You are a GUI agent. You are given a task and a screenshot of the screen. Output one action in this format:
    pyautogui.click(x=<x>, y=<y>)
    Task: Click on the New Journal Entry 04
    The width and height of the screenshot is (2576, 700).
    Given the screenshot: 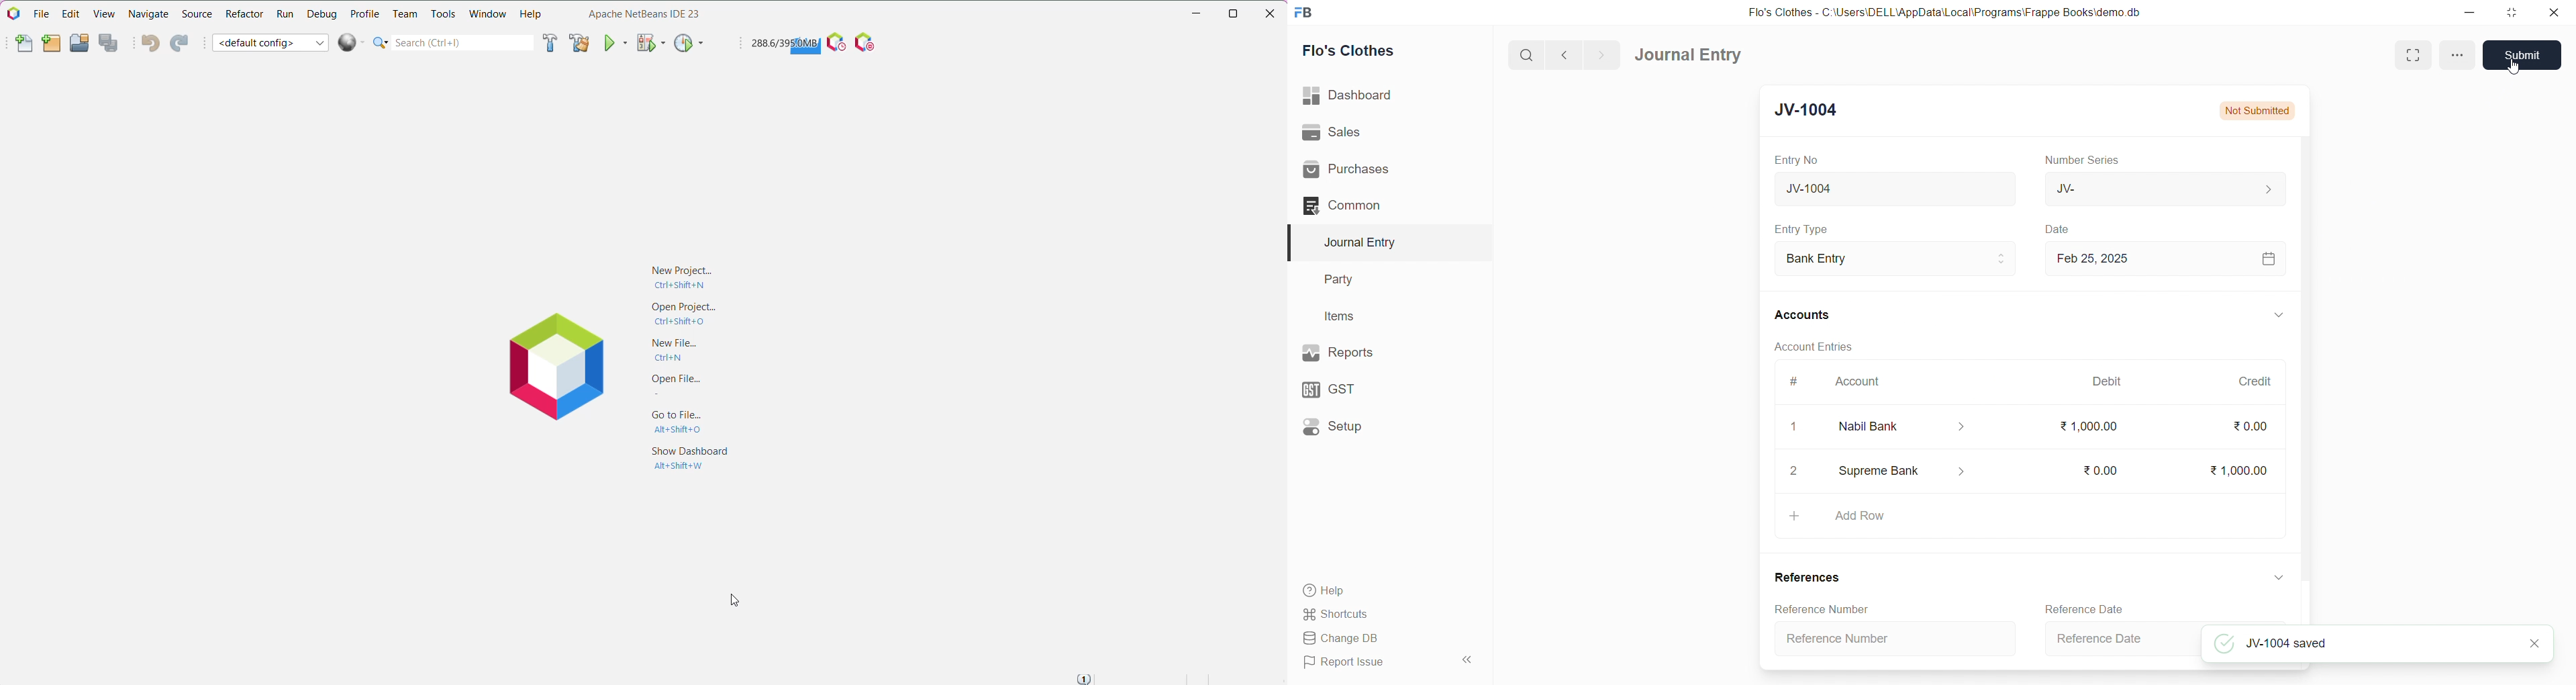 What is the action you would take?
    pyautogui.click(x=1892, y=188)
    